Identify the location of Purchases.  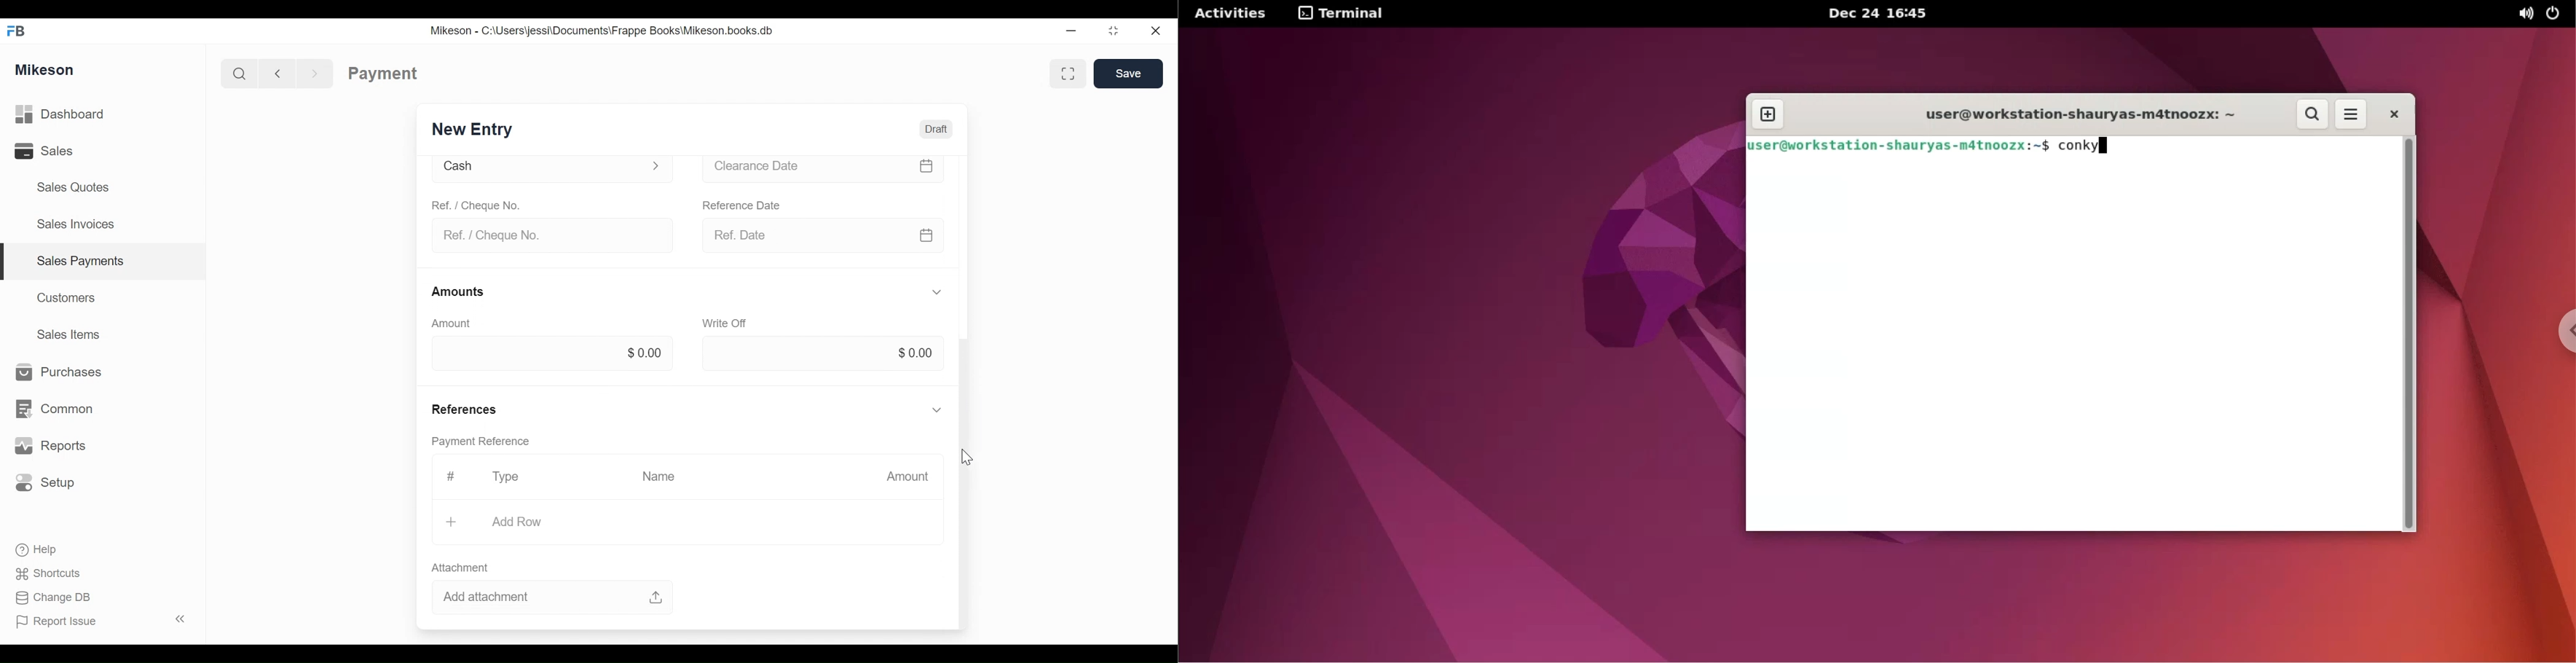
(58, 372).